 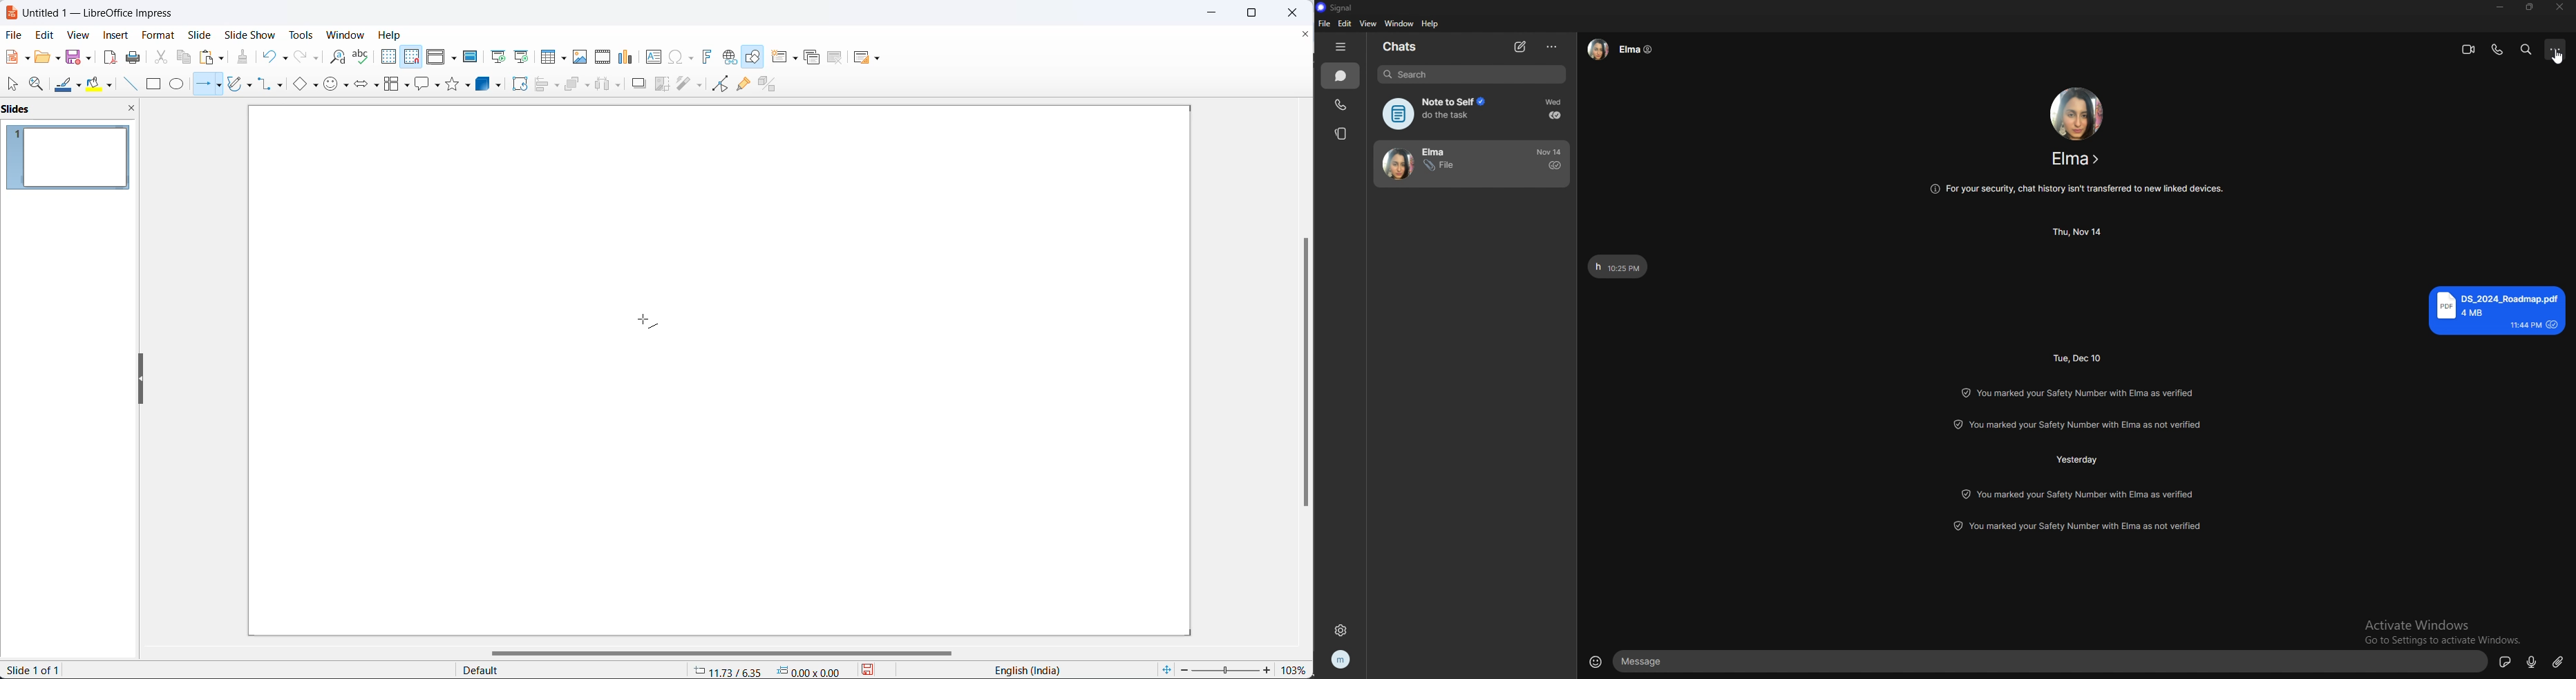 I want to click on rotate, so click(x=520, y=85).